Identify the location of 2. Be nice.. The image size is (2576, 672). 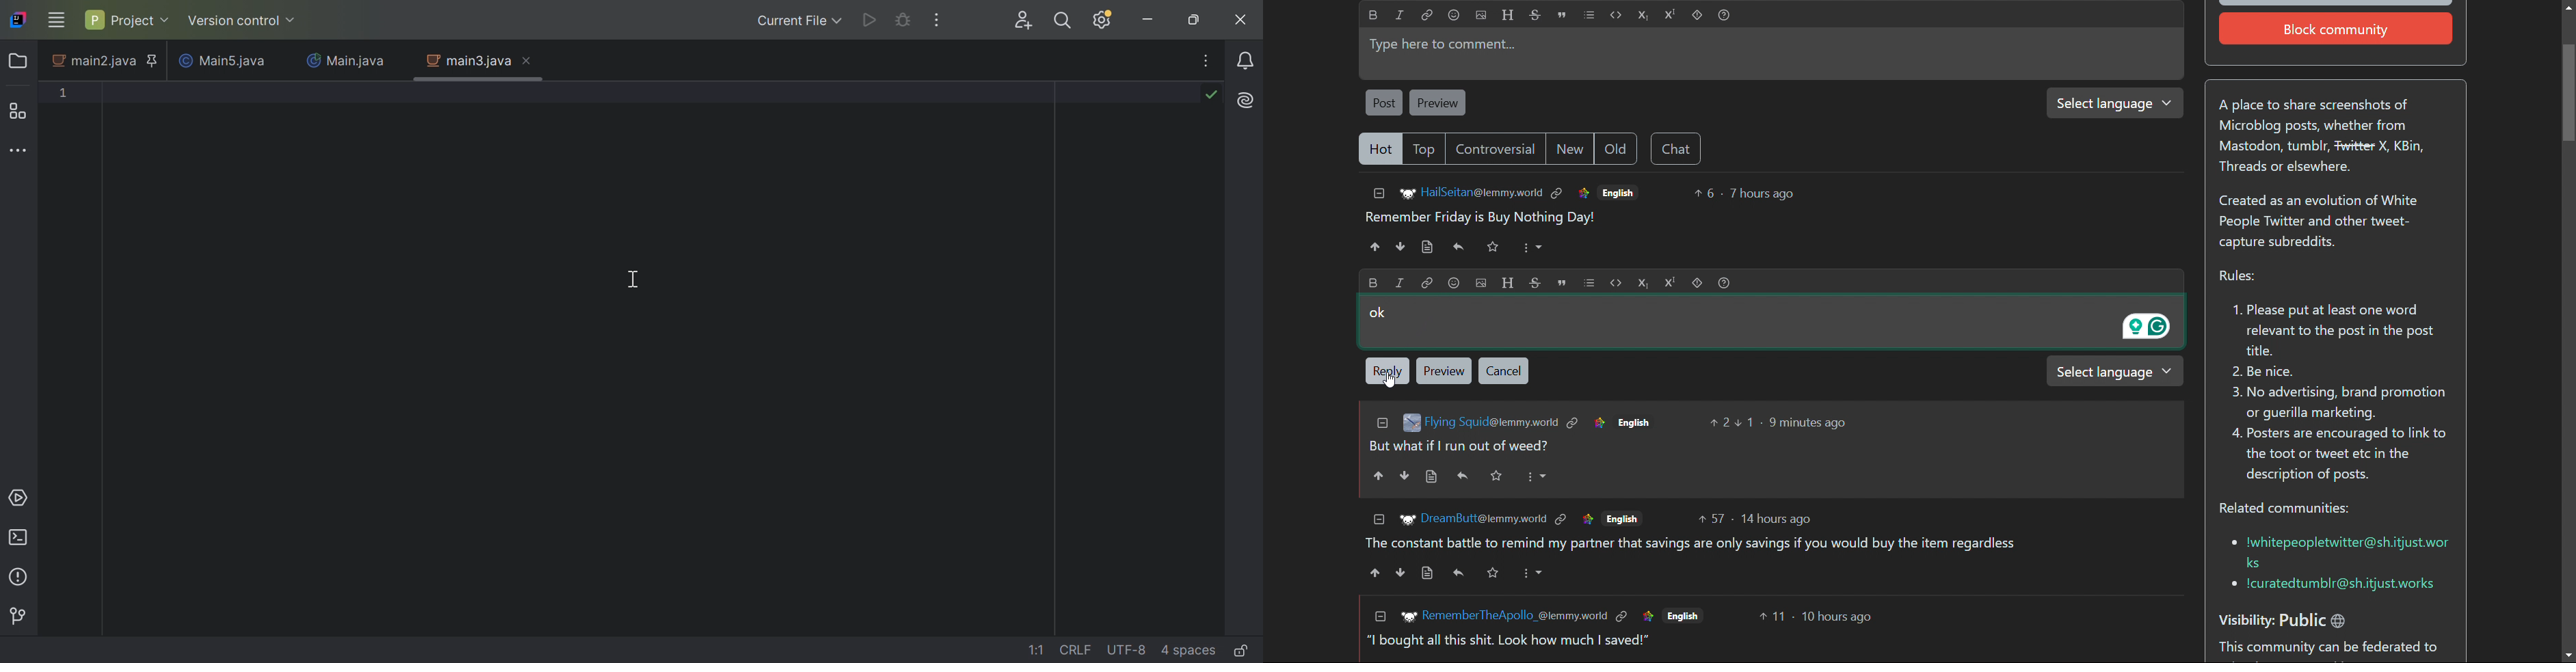
(2271, 373).